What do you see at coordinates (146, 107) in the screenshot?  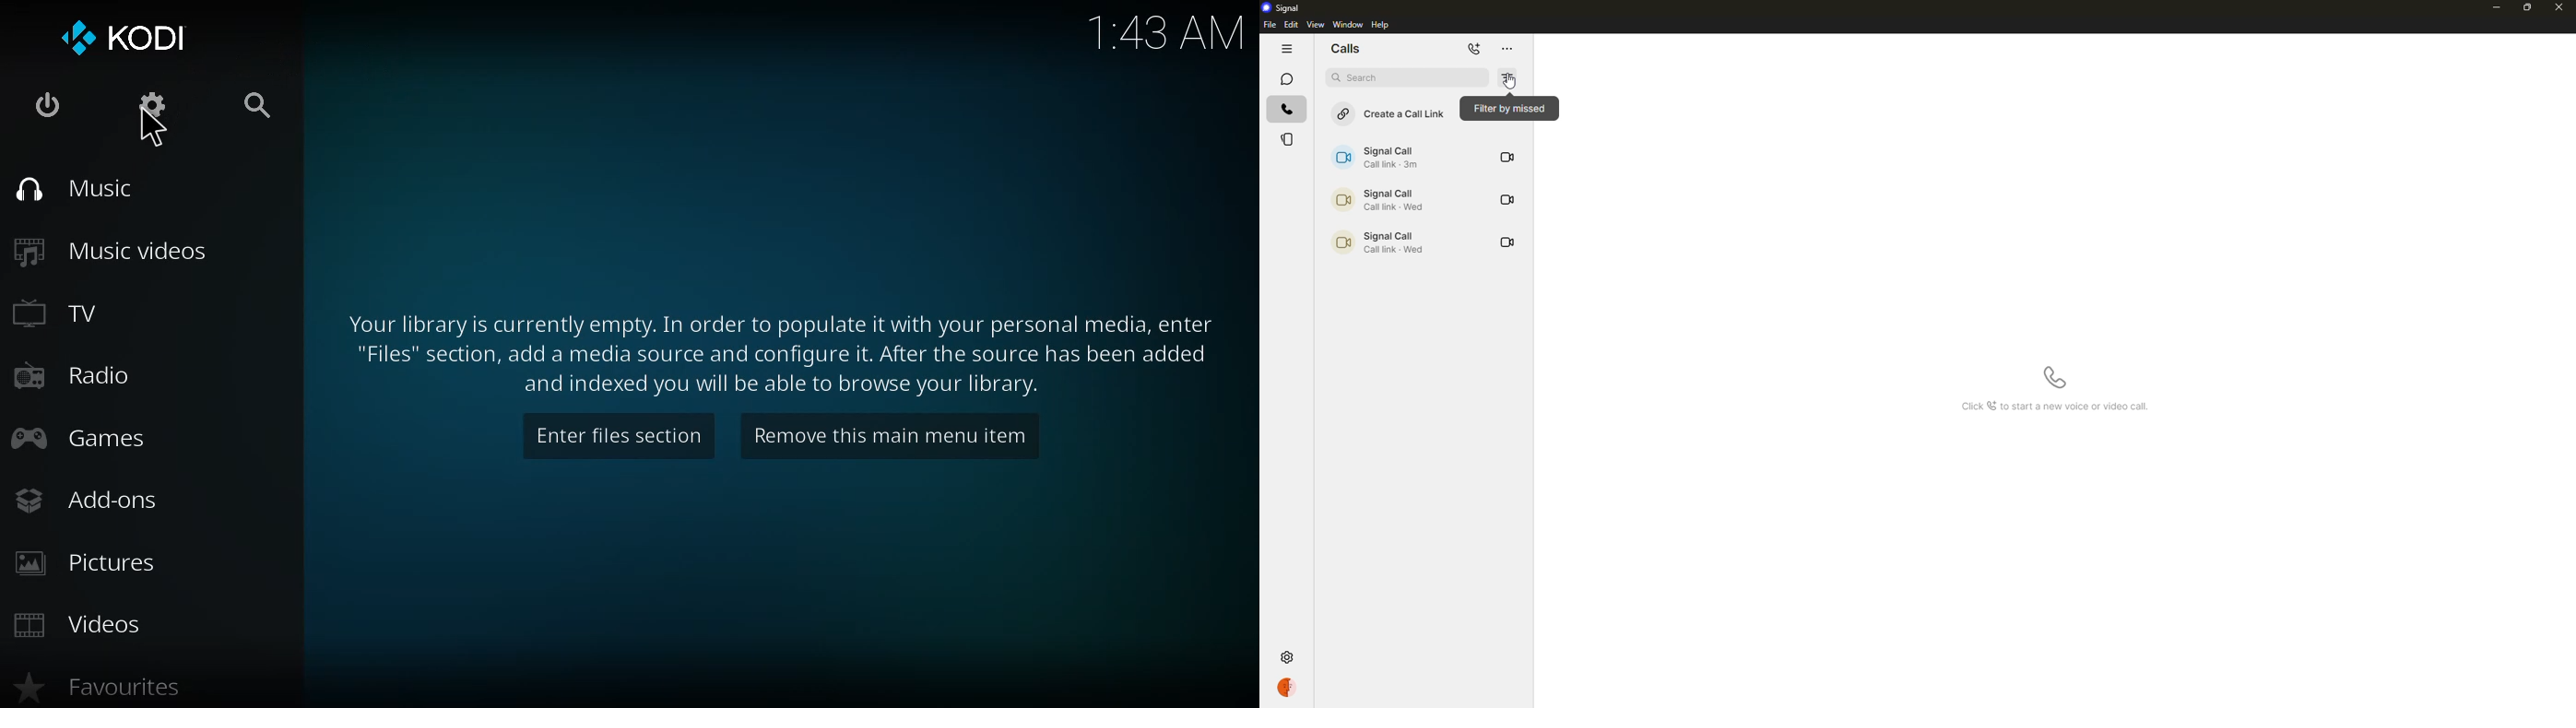 I see `settings` at bounding box center [146, 107].